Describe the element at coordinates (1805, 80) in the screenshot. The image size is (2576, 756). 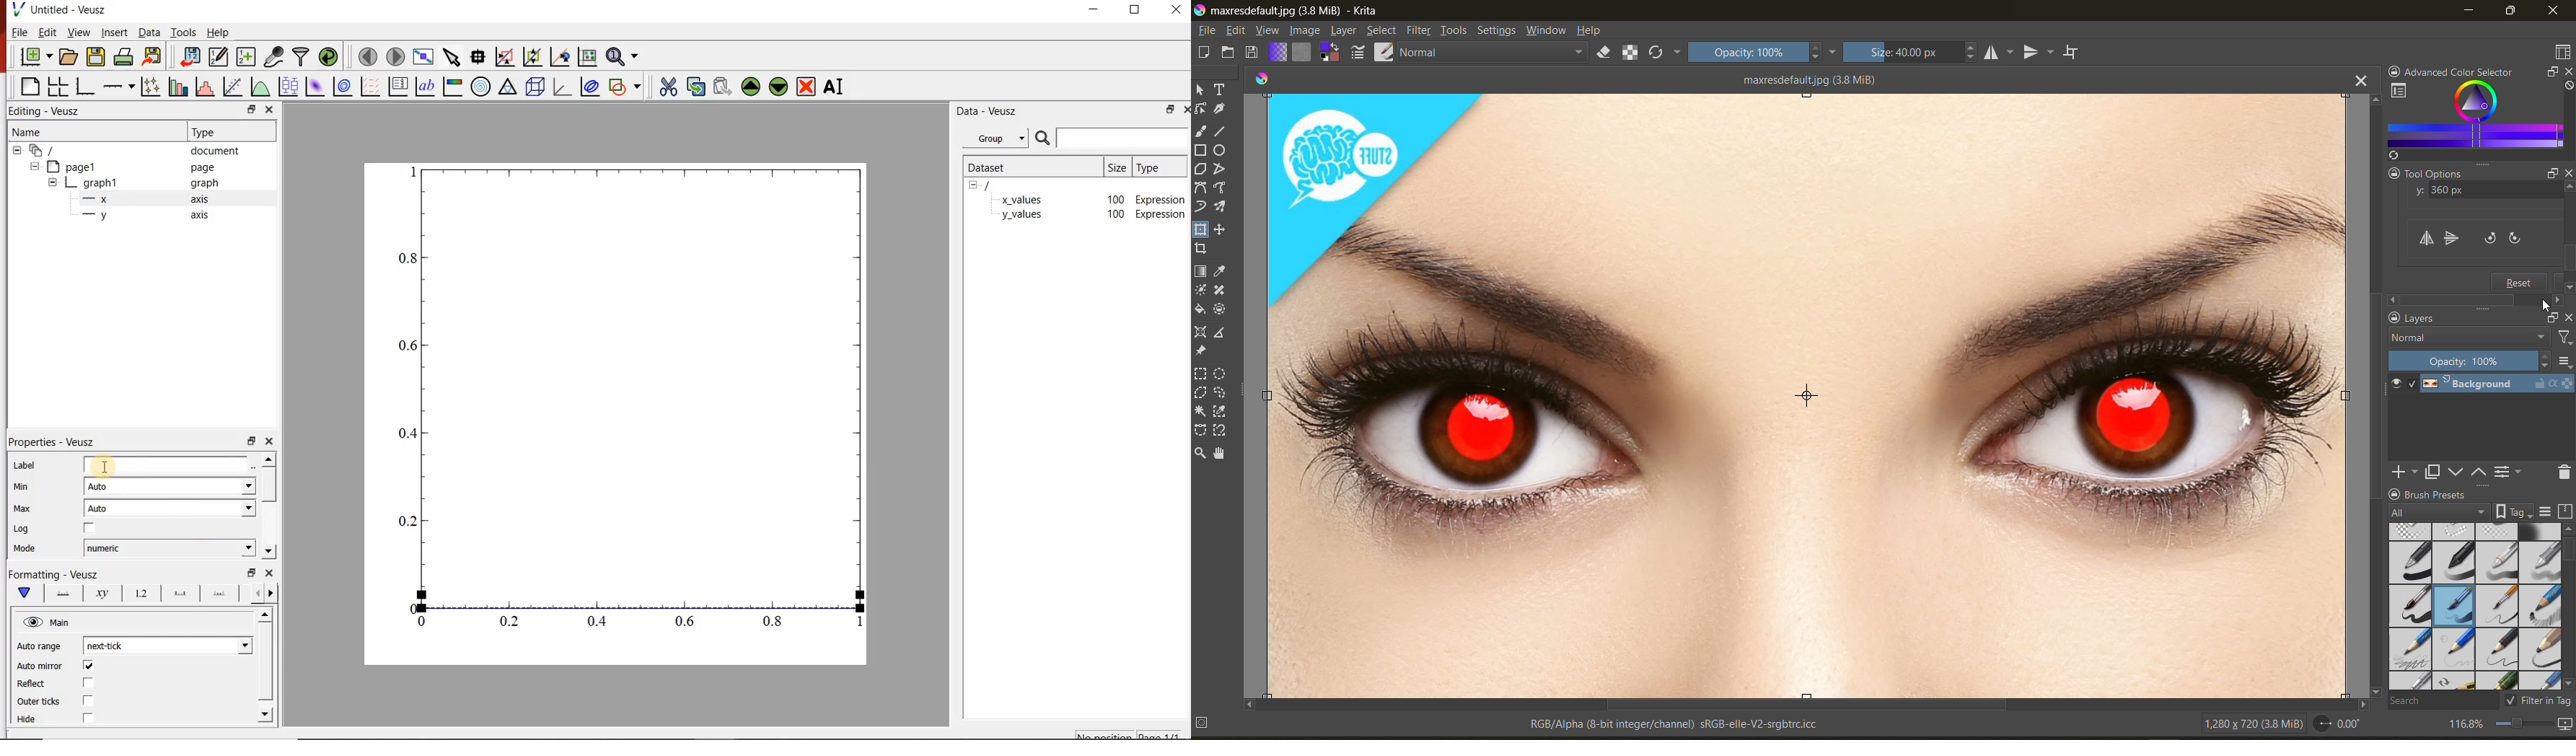
I see `maxresdefault.jpg (3.8 MiB)` at that location.